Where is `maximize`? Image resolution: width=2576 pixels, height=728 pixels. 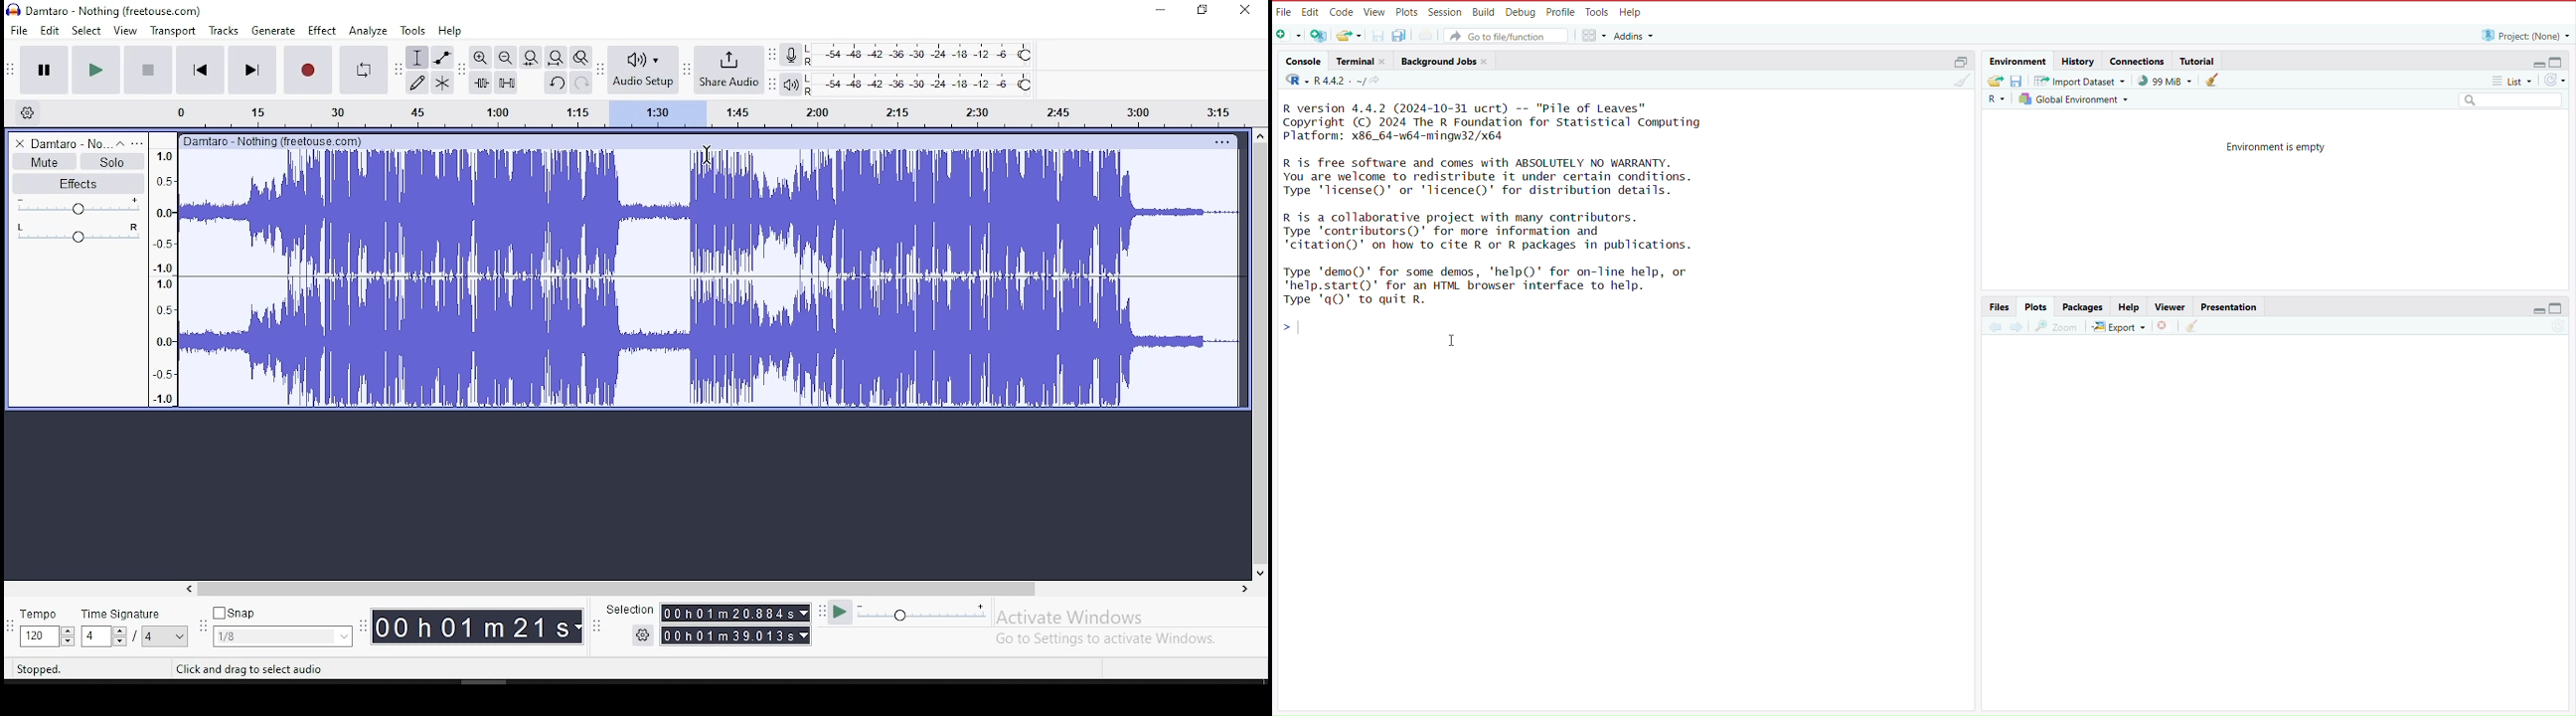 maximize is located at coordinates (1962, 62).